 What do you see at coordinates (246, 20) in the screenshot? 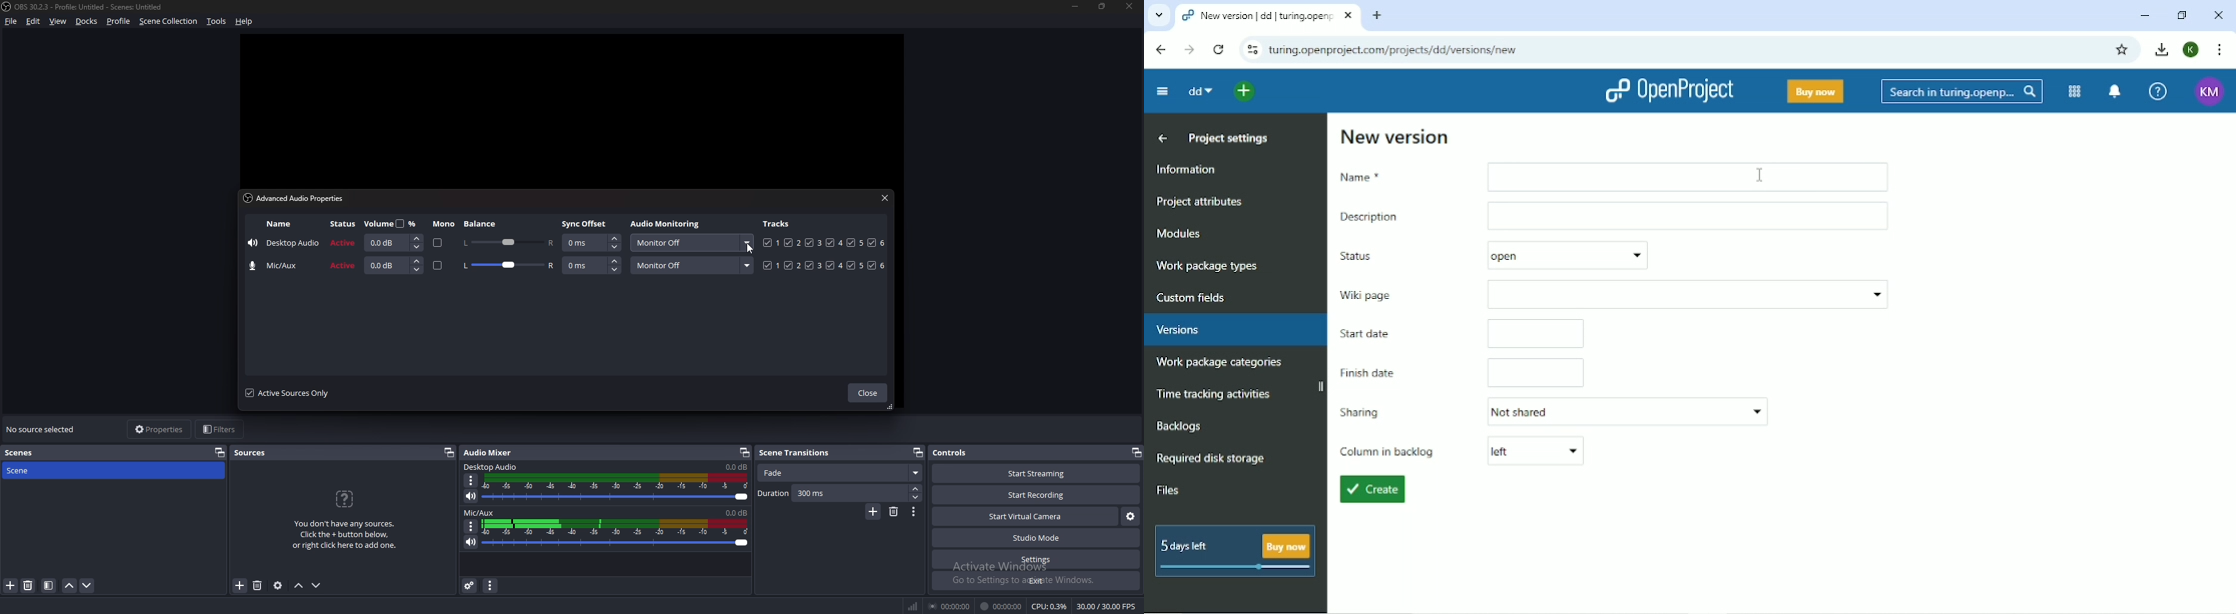
I see `help` at bounding box center [246, 20].